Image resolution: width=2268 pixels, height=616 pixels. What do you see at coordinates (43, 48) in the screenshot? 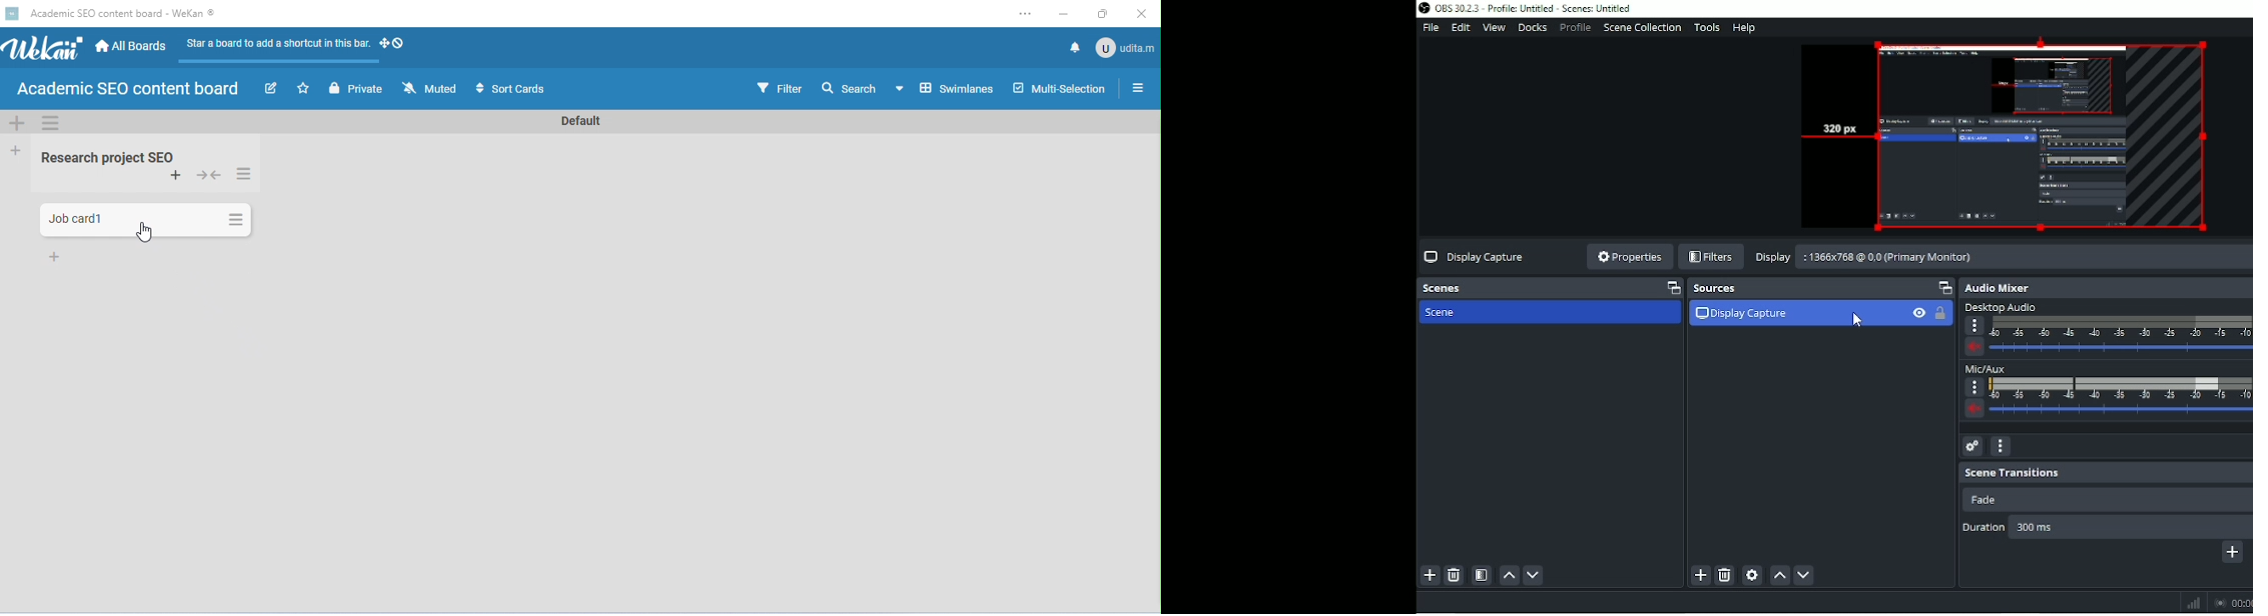
I see `WeKan logo` at bounding box center [43, 48].